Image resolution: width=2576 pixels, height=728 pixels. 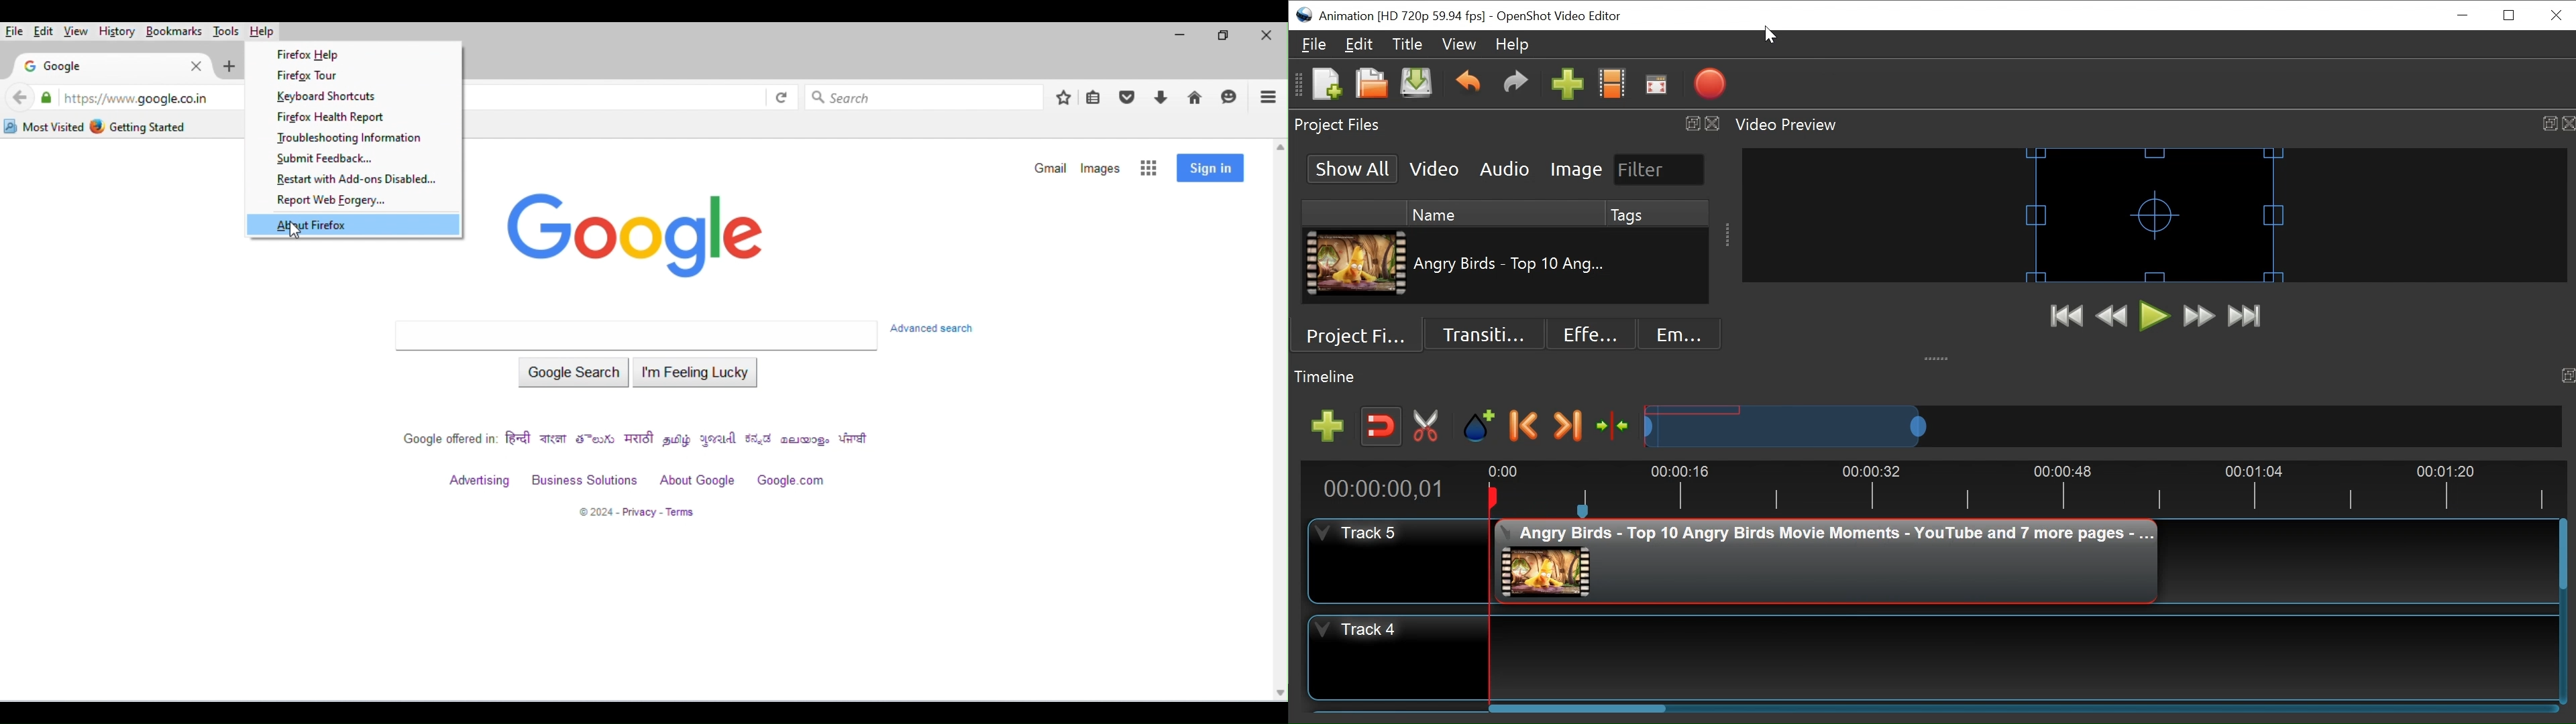 What do you see at coordinates (331, 200) in the screenshot?
I see `report with web forgery` at bounding box center [331, 200].